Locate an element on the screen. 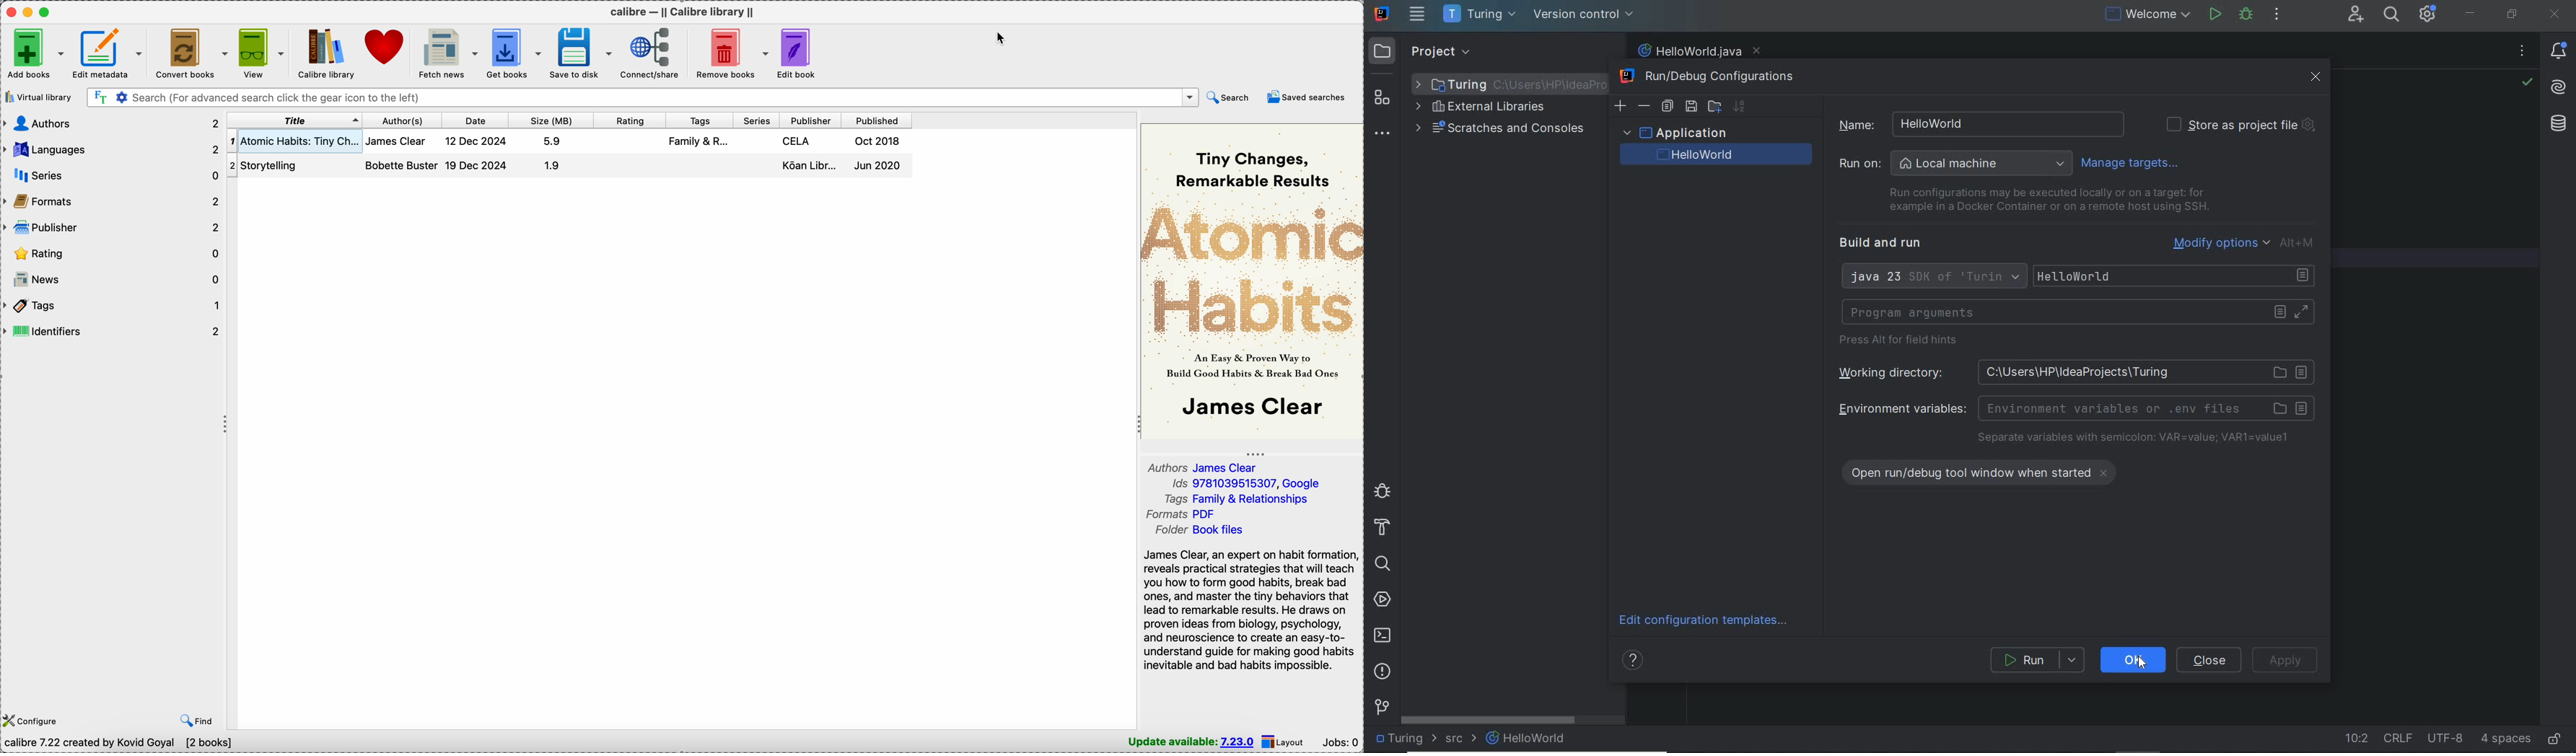 This screenshot has width=2576, height=756. author(s) is located at coordinates (400, 121).